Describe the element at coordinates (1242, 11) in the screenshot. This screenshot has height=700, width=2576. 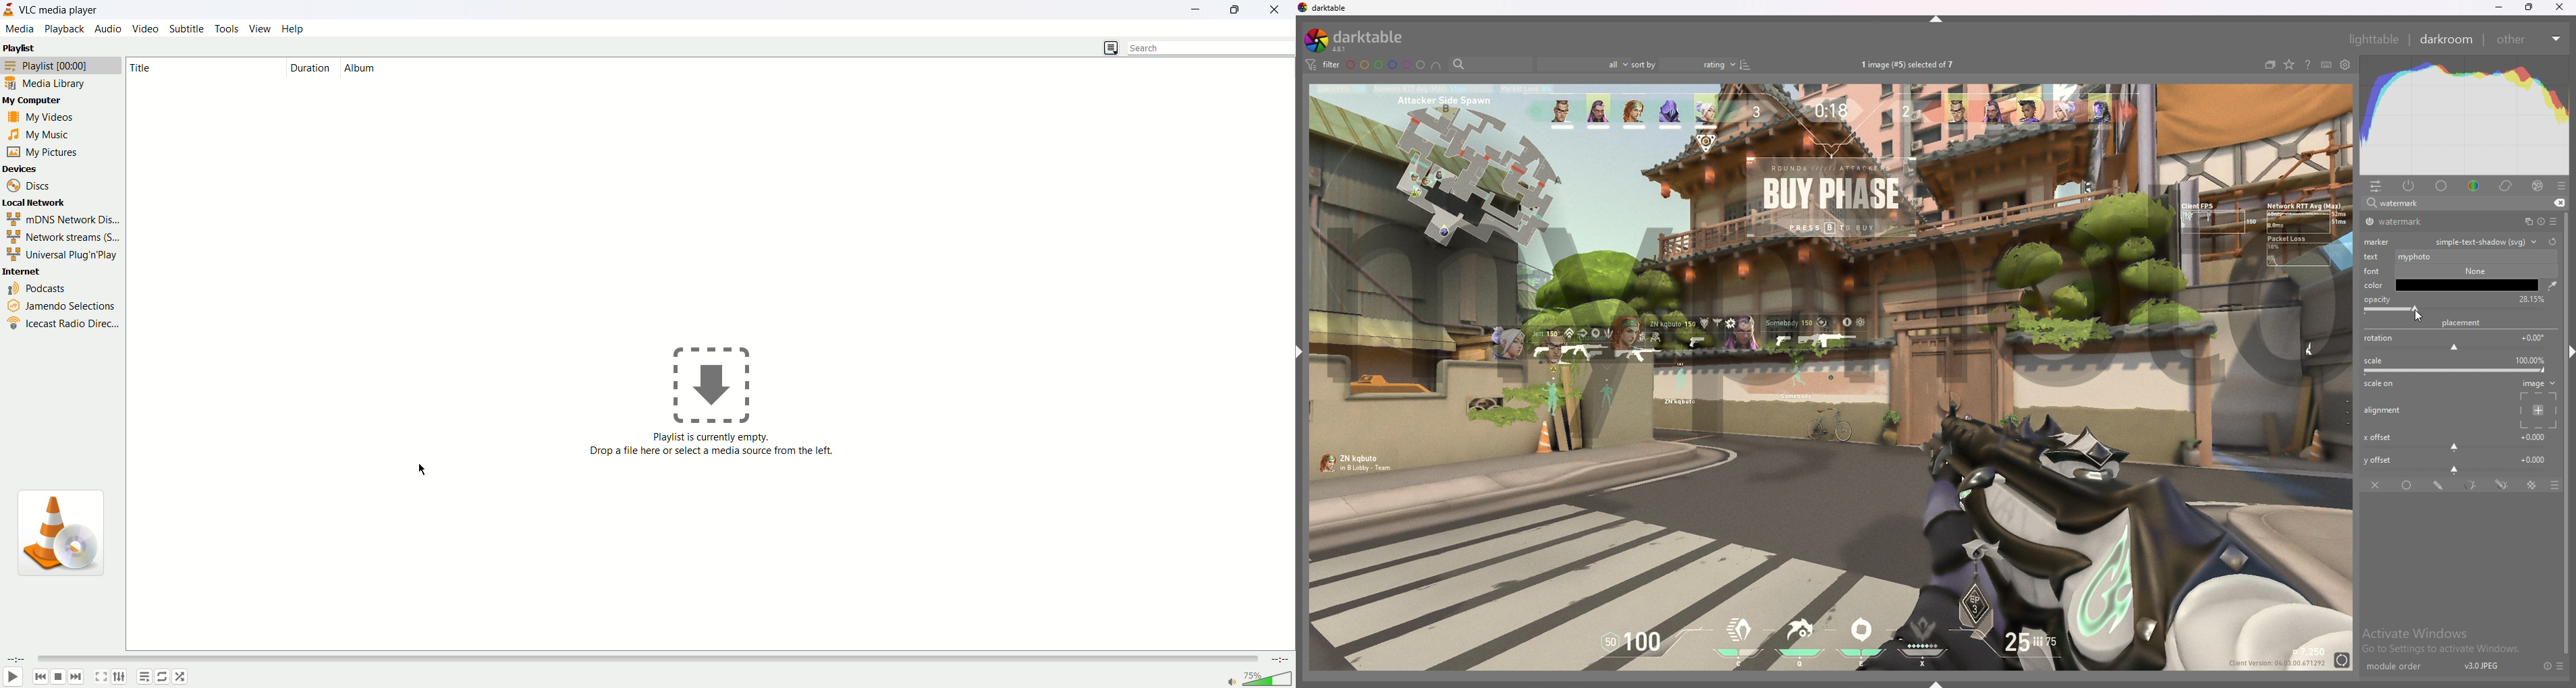
I see `maximize` at that location.